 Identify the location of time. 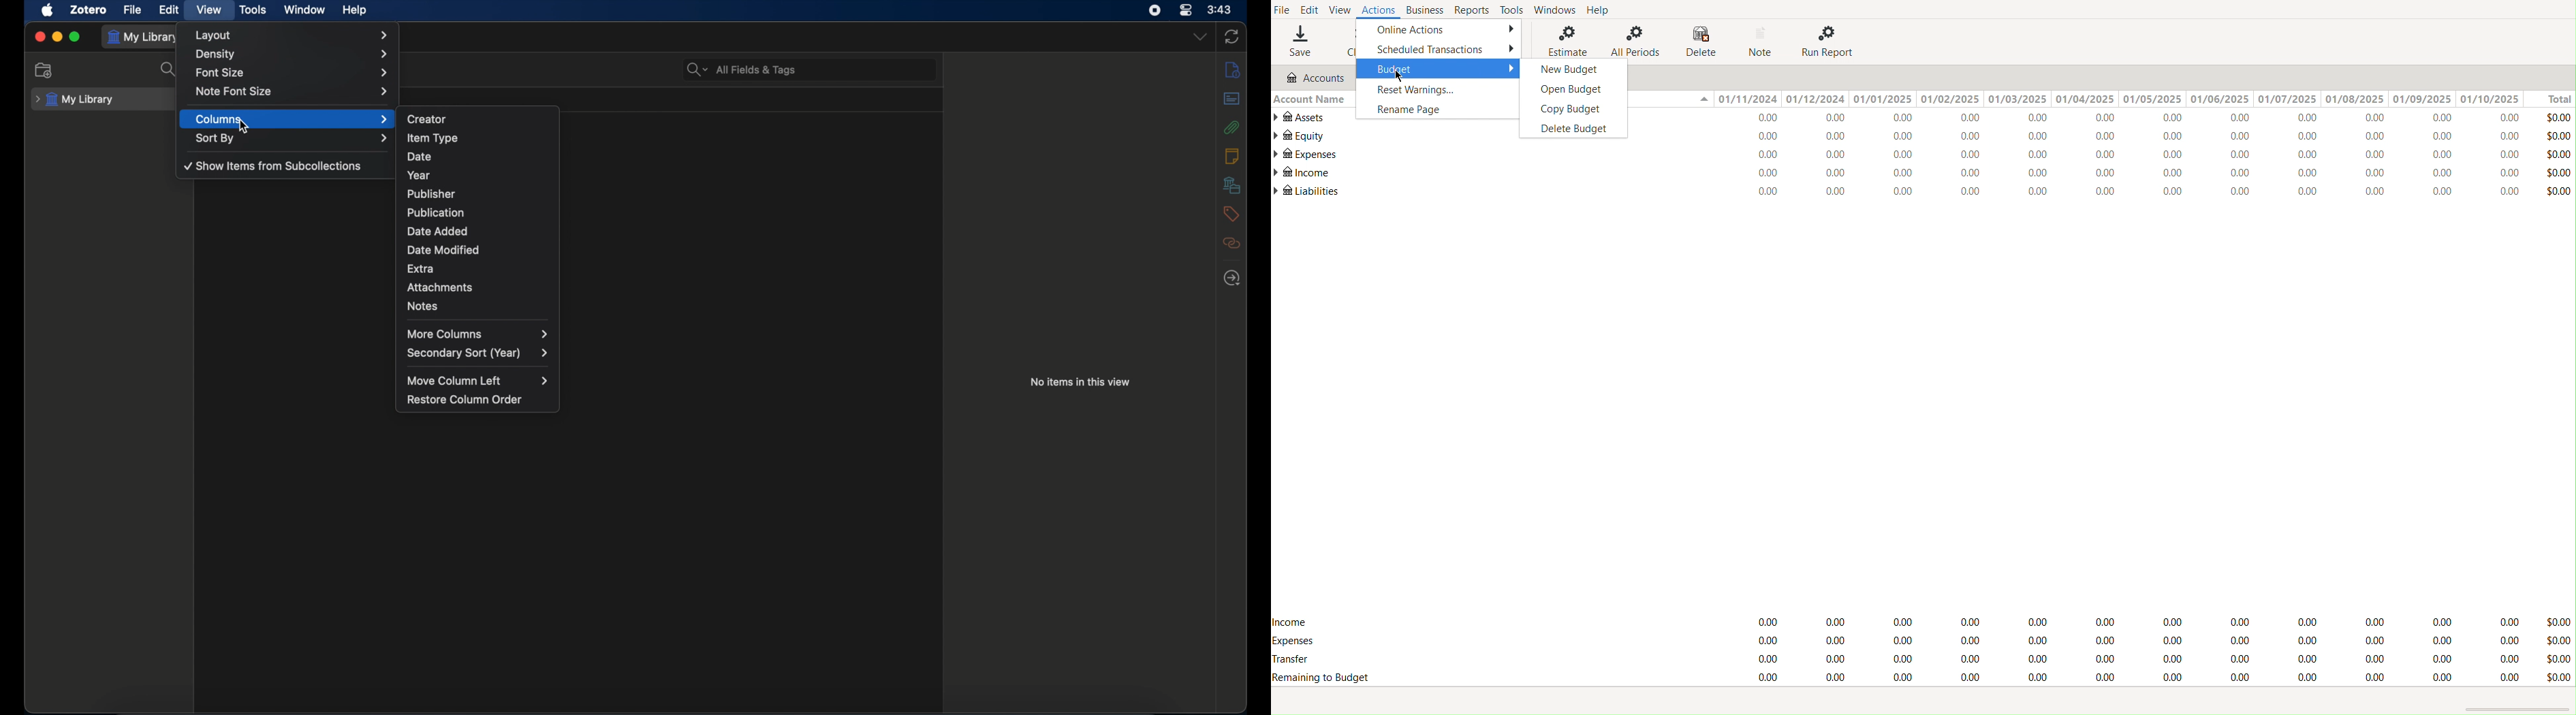
(1220, 10).